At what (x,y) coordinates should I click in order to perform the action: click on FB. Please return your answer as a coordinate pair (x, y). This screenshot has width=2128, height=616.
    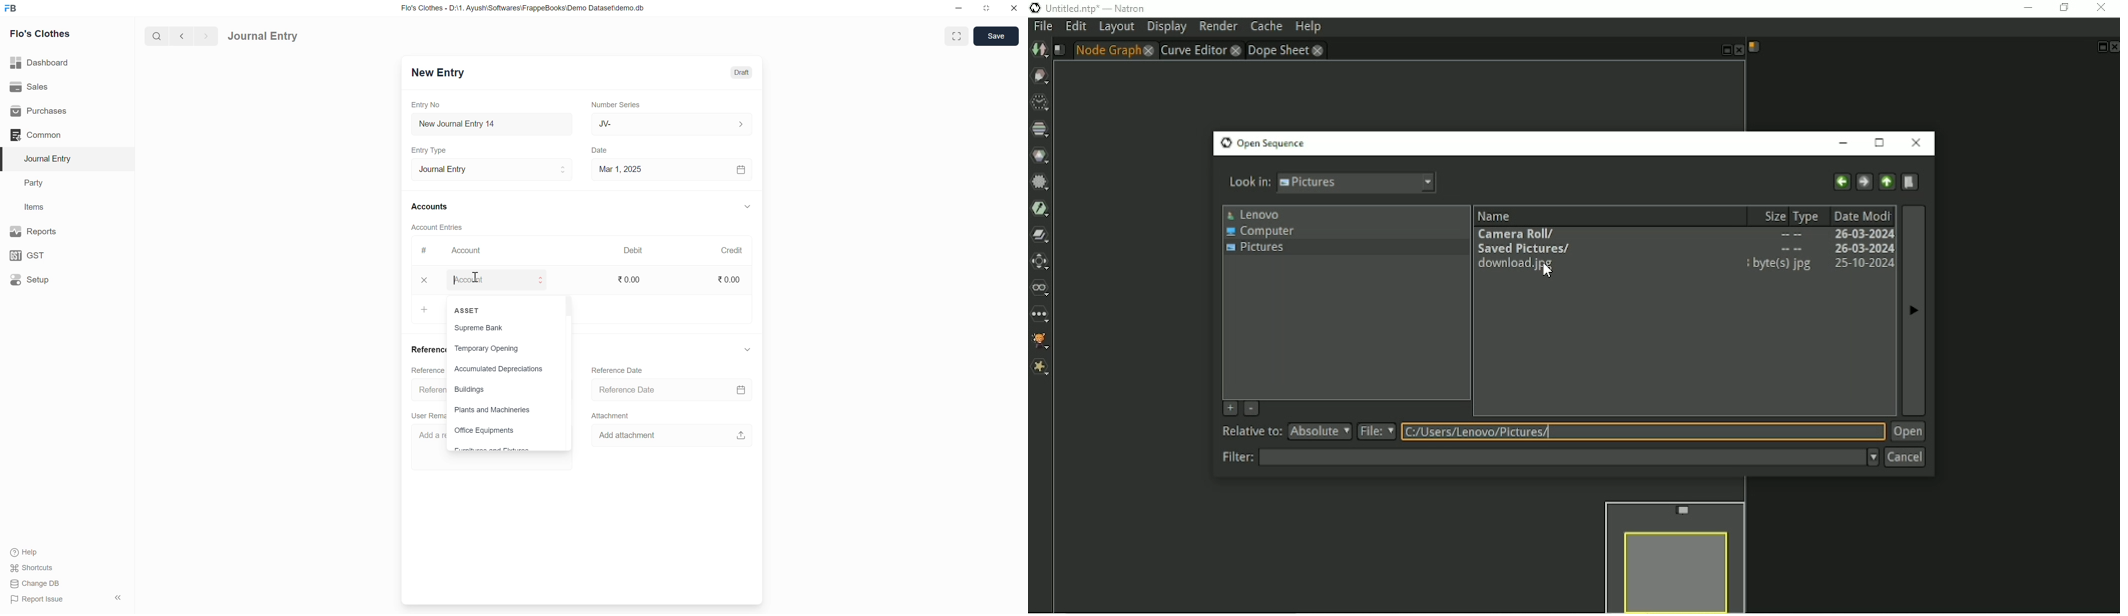
    Looking at the image, I should click on (11, 8).